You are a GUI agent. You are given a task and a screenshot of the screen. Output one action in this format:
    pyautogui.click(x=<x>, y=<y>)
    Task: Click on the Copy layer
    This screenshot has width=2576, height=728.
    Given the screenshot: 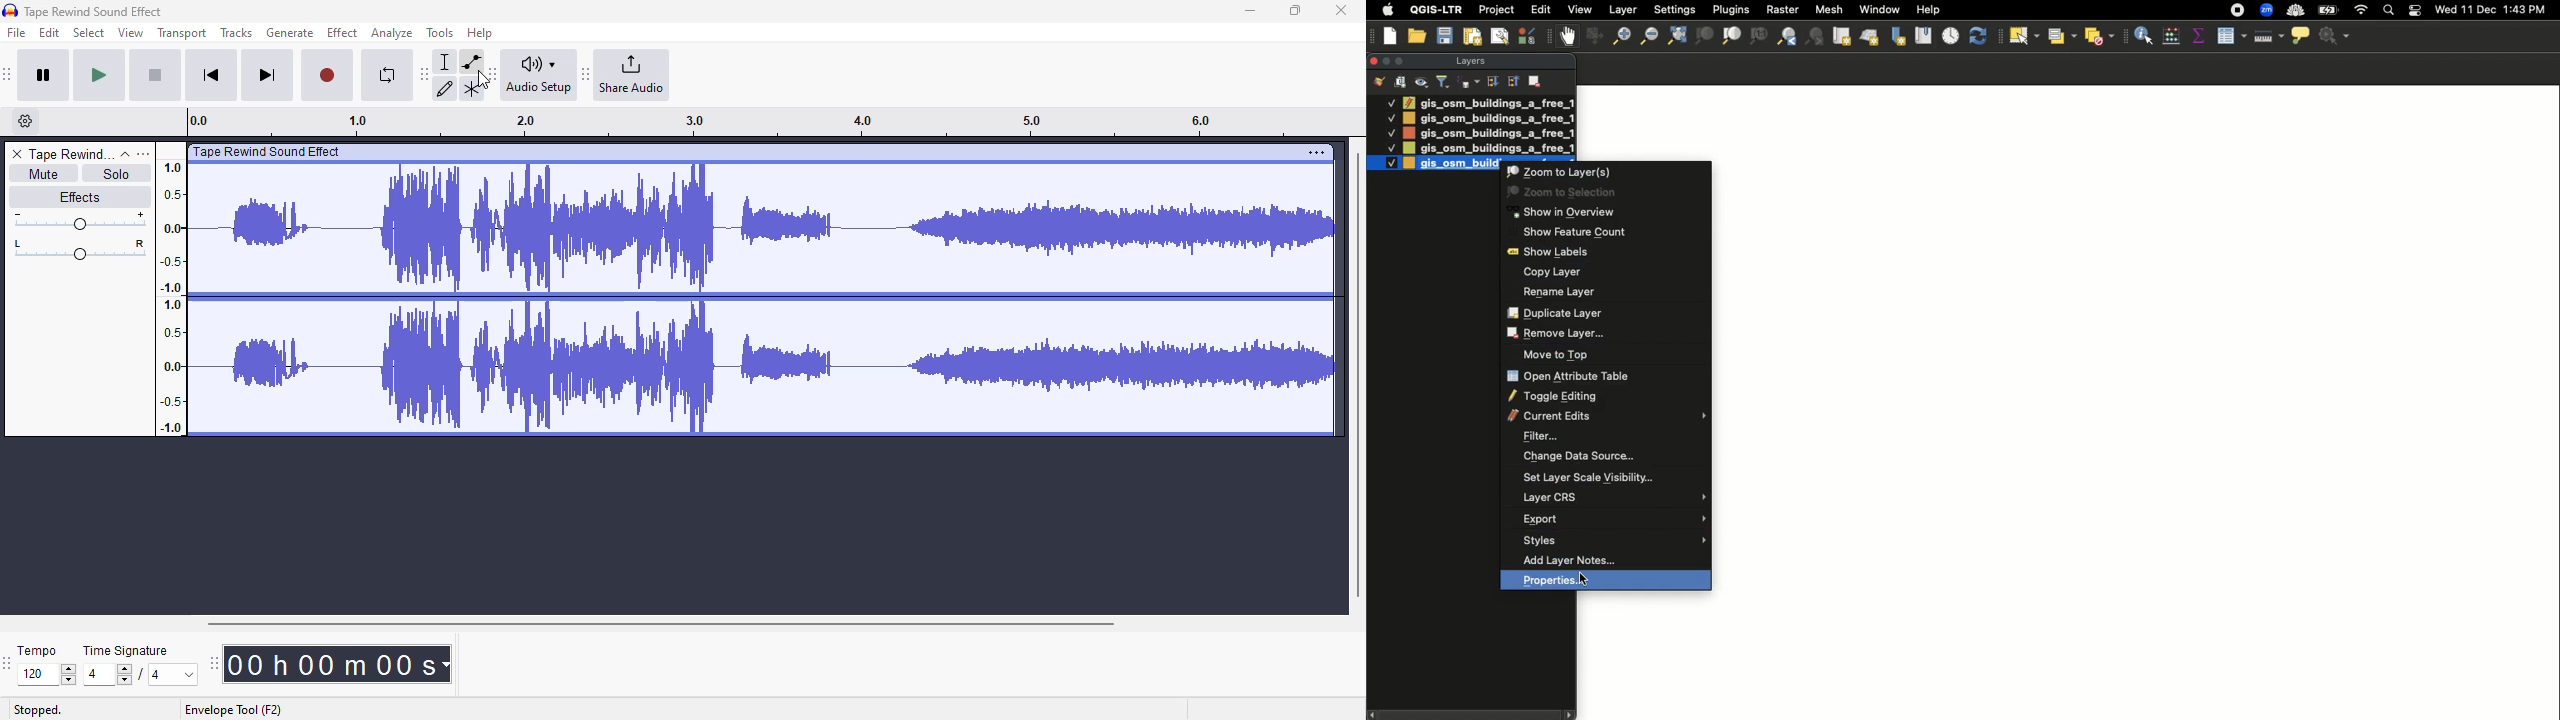 What is the action you would take?
    pyautogui.click(x=1607, y=272)
    